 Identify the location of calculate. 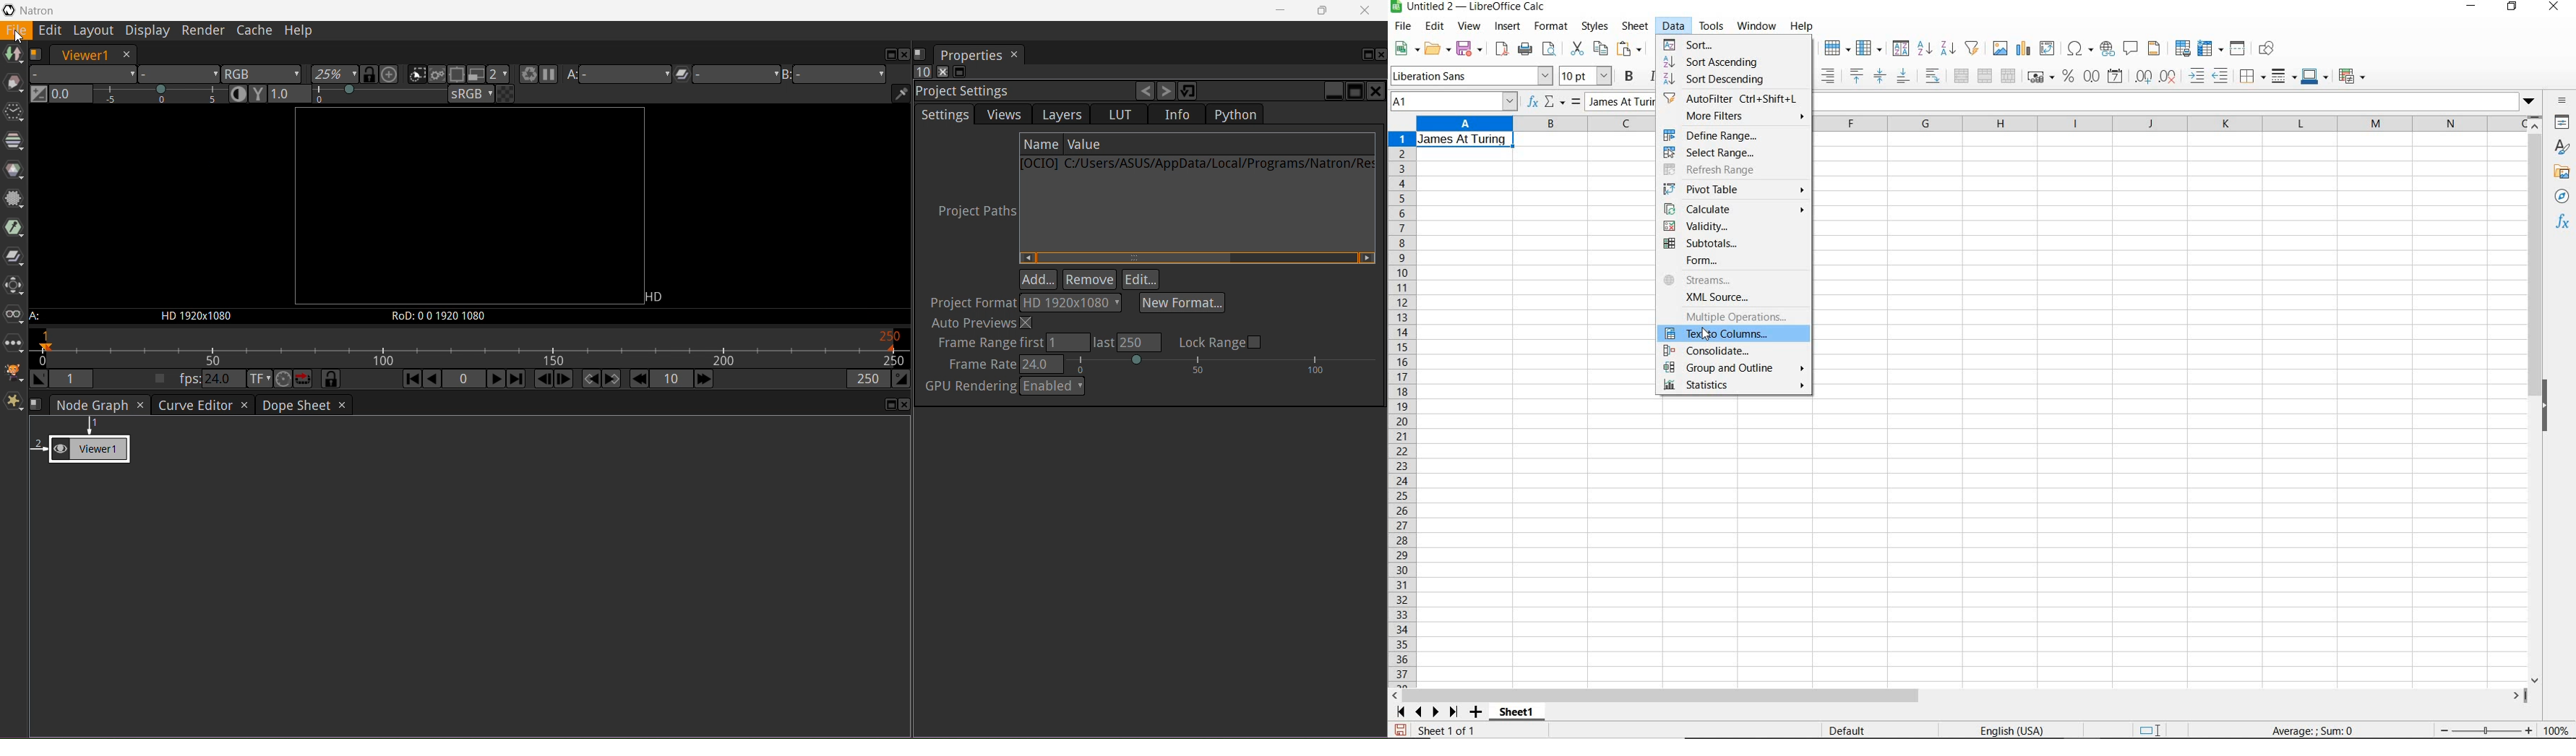
(1735, 209).